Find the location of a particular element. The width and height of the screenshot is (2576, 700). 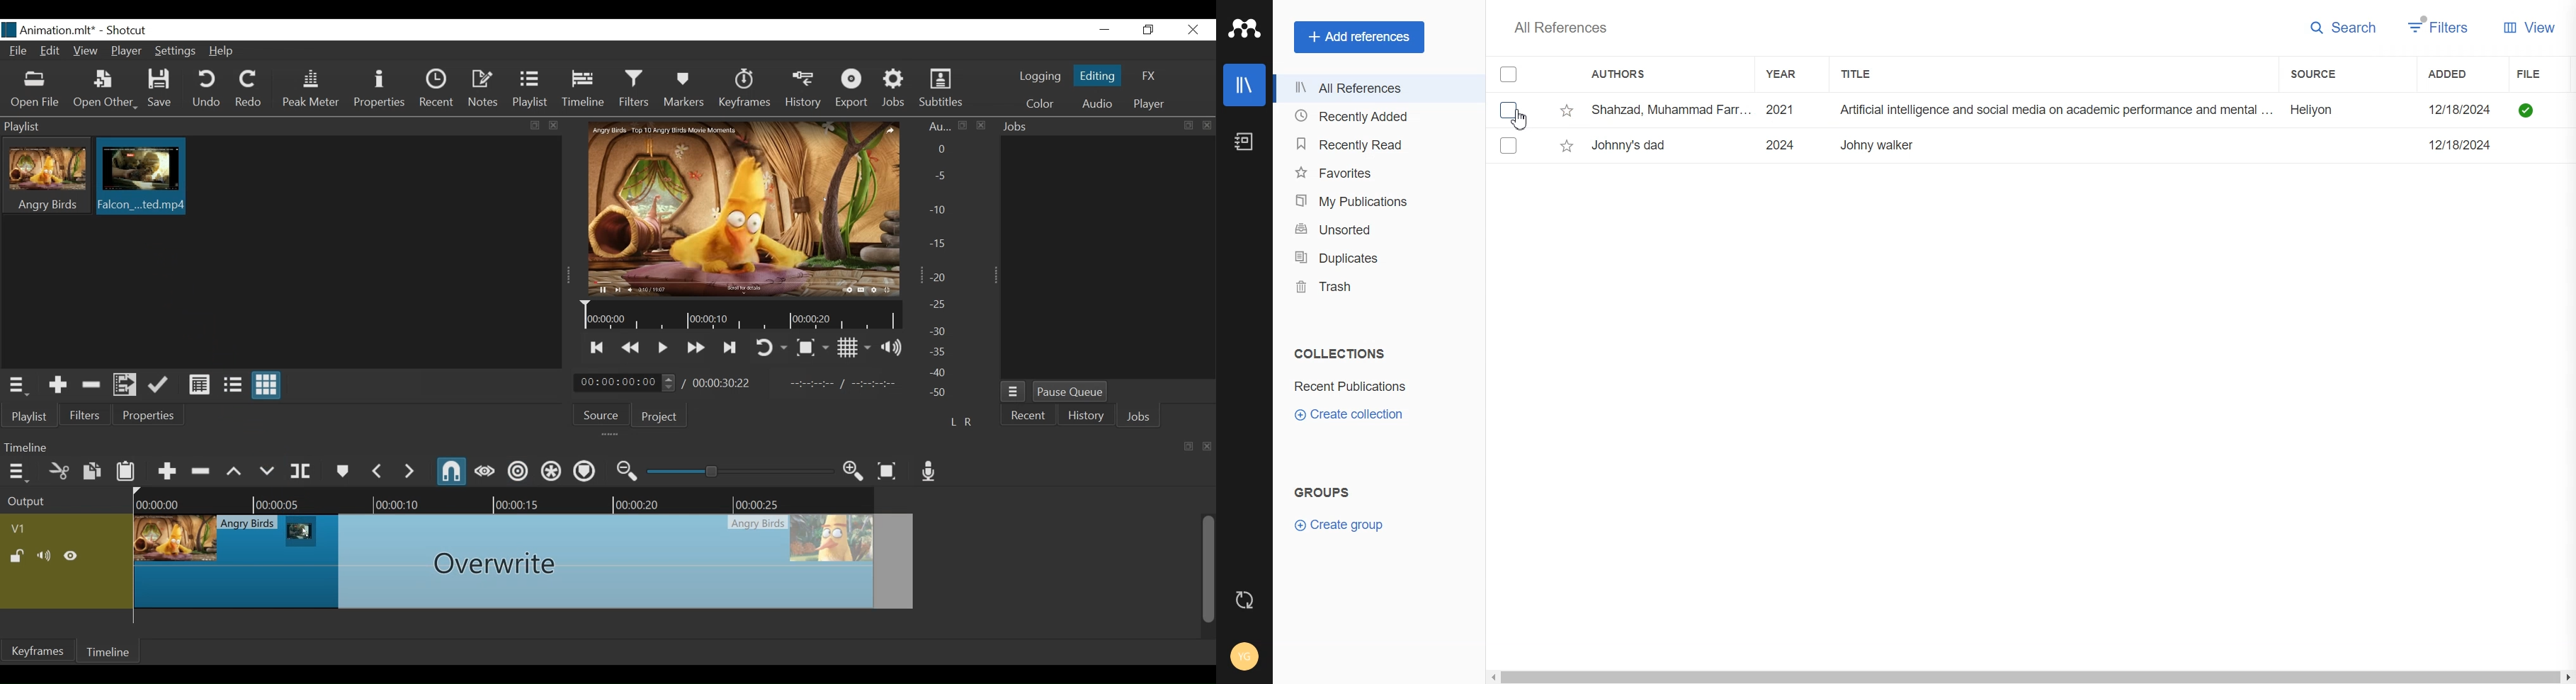

In point is located at coordinates (845, 384).